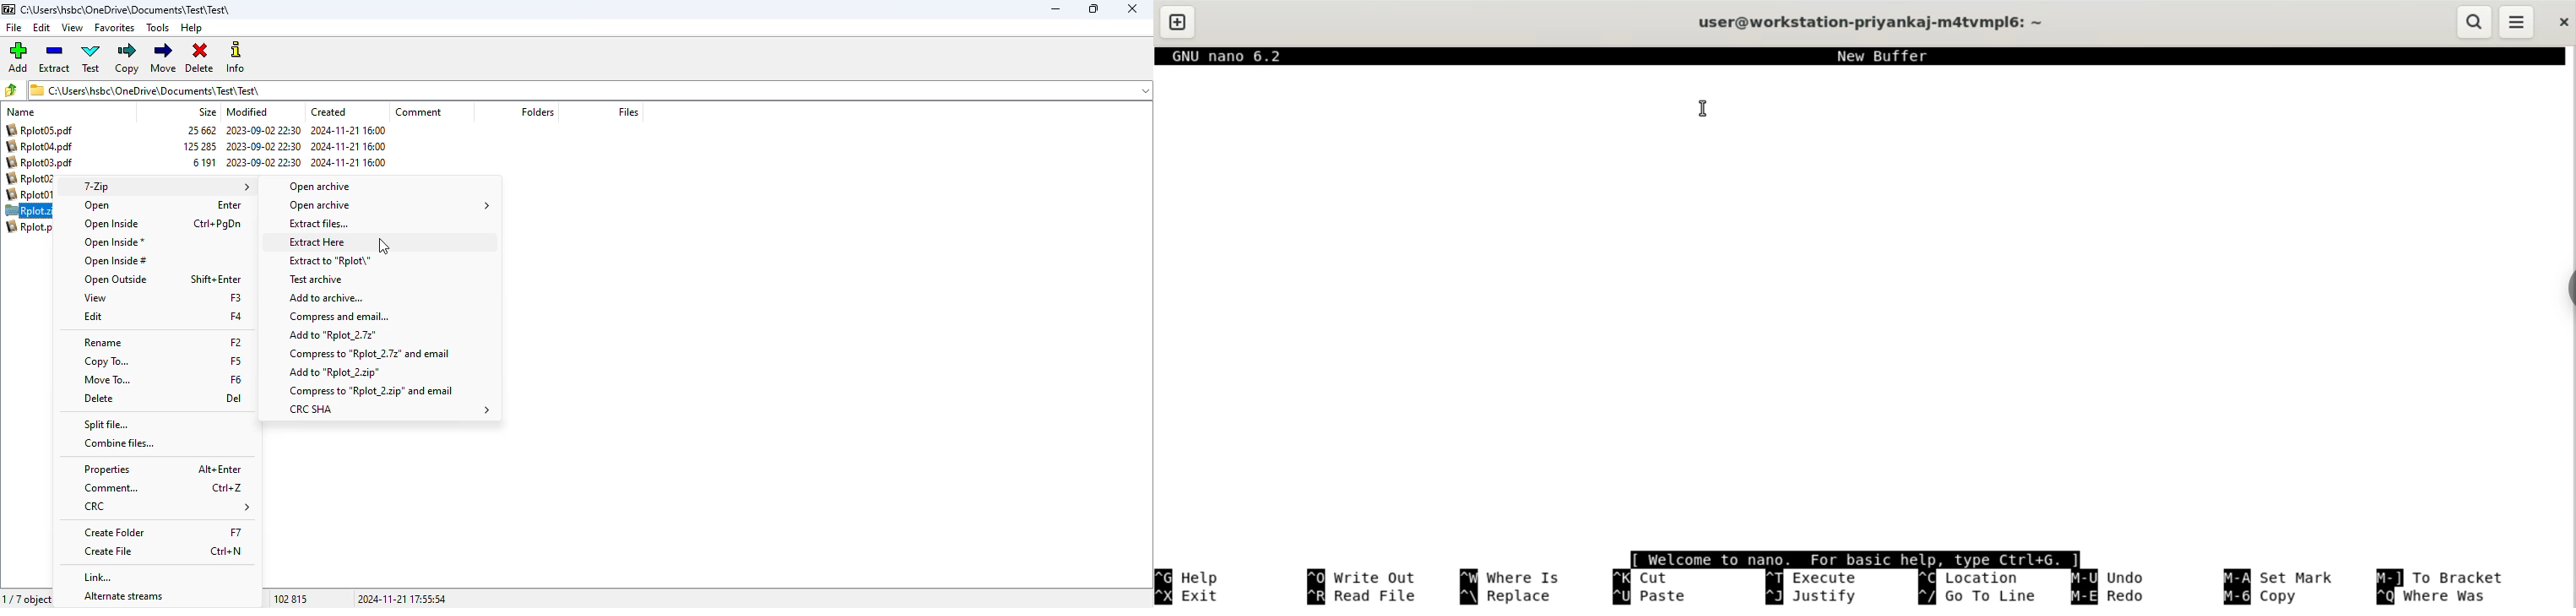  Describe the element at coordinates (126, 58) in the screenshot. I see `copy` at that location.